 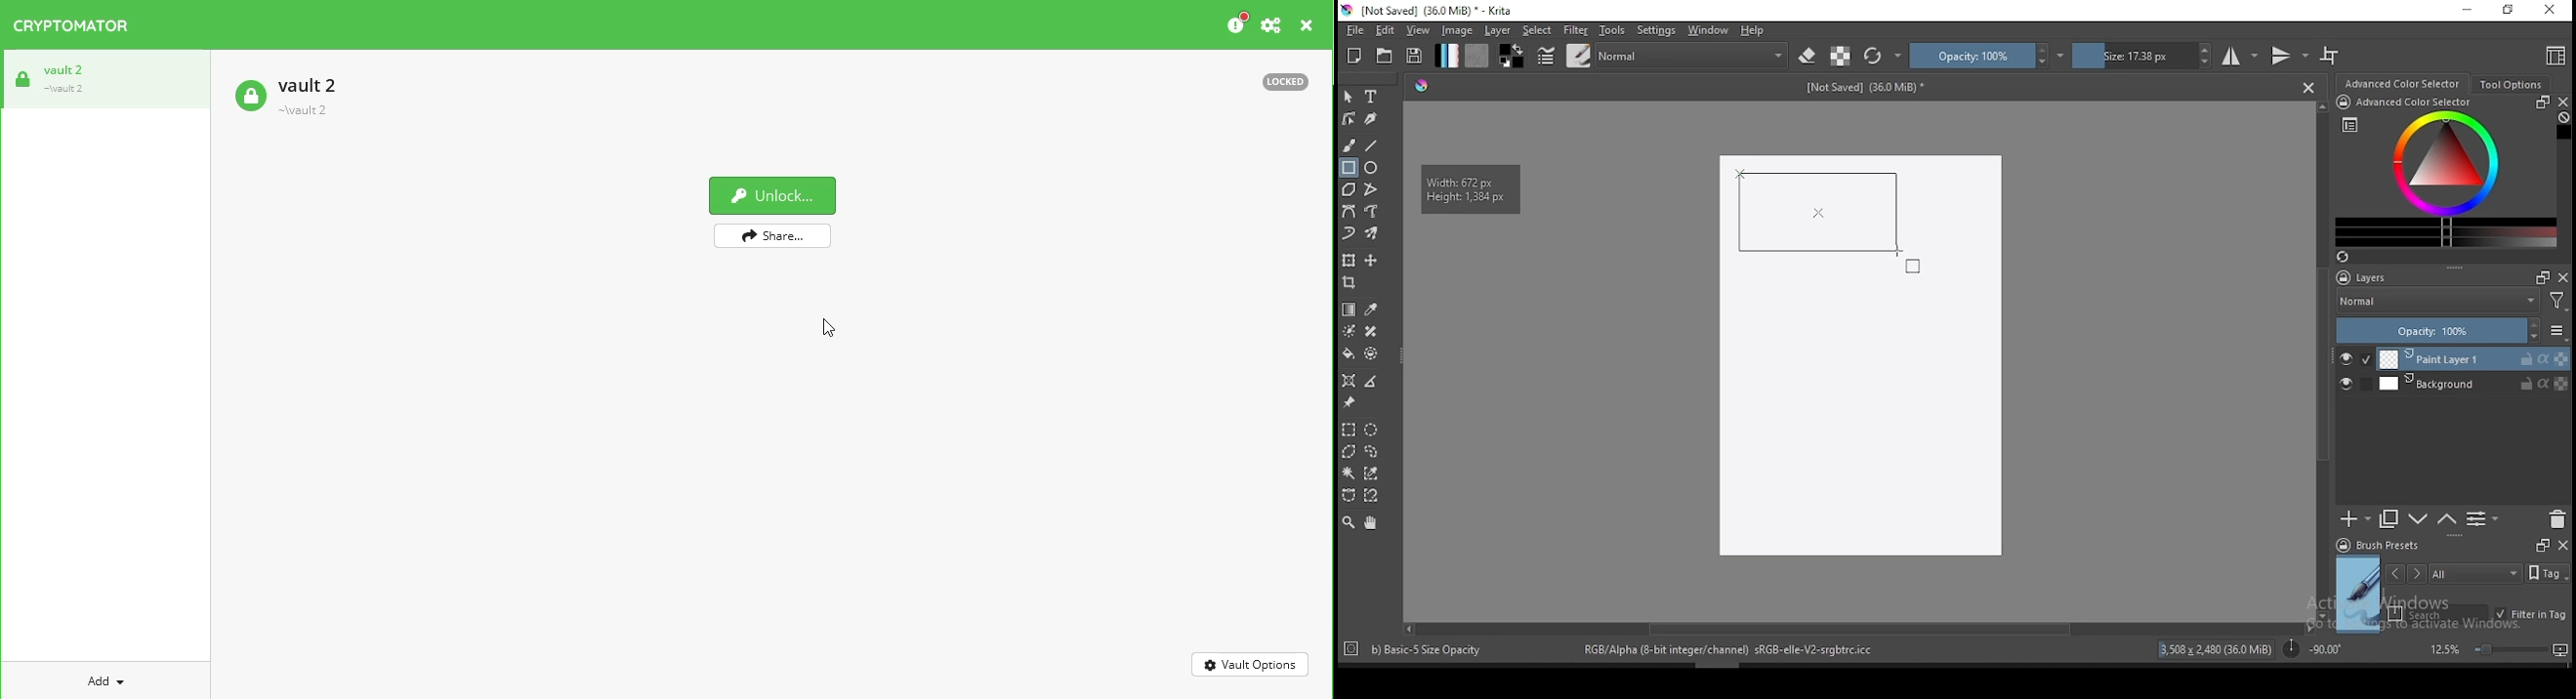 I want to click on text tool, so click(x=1372, y=97).